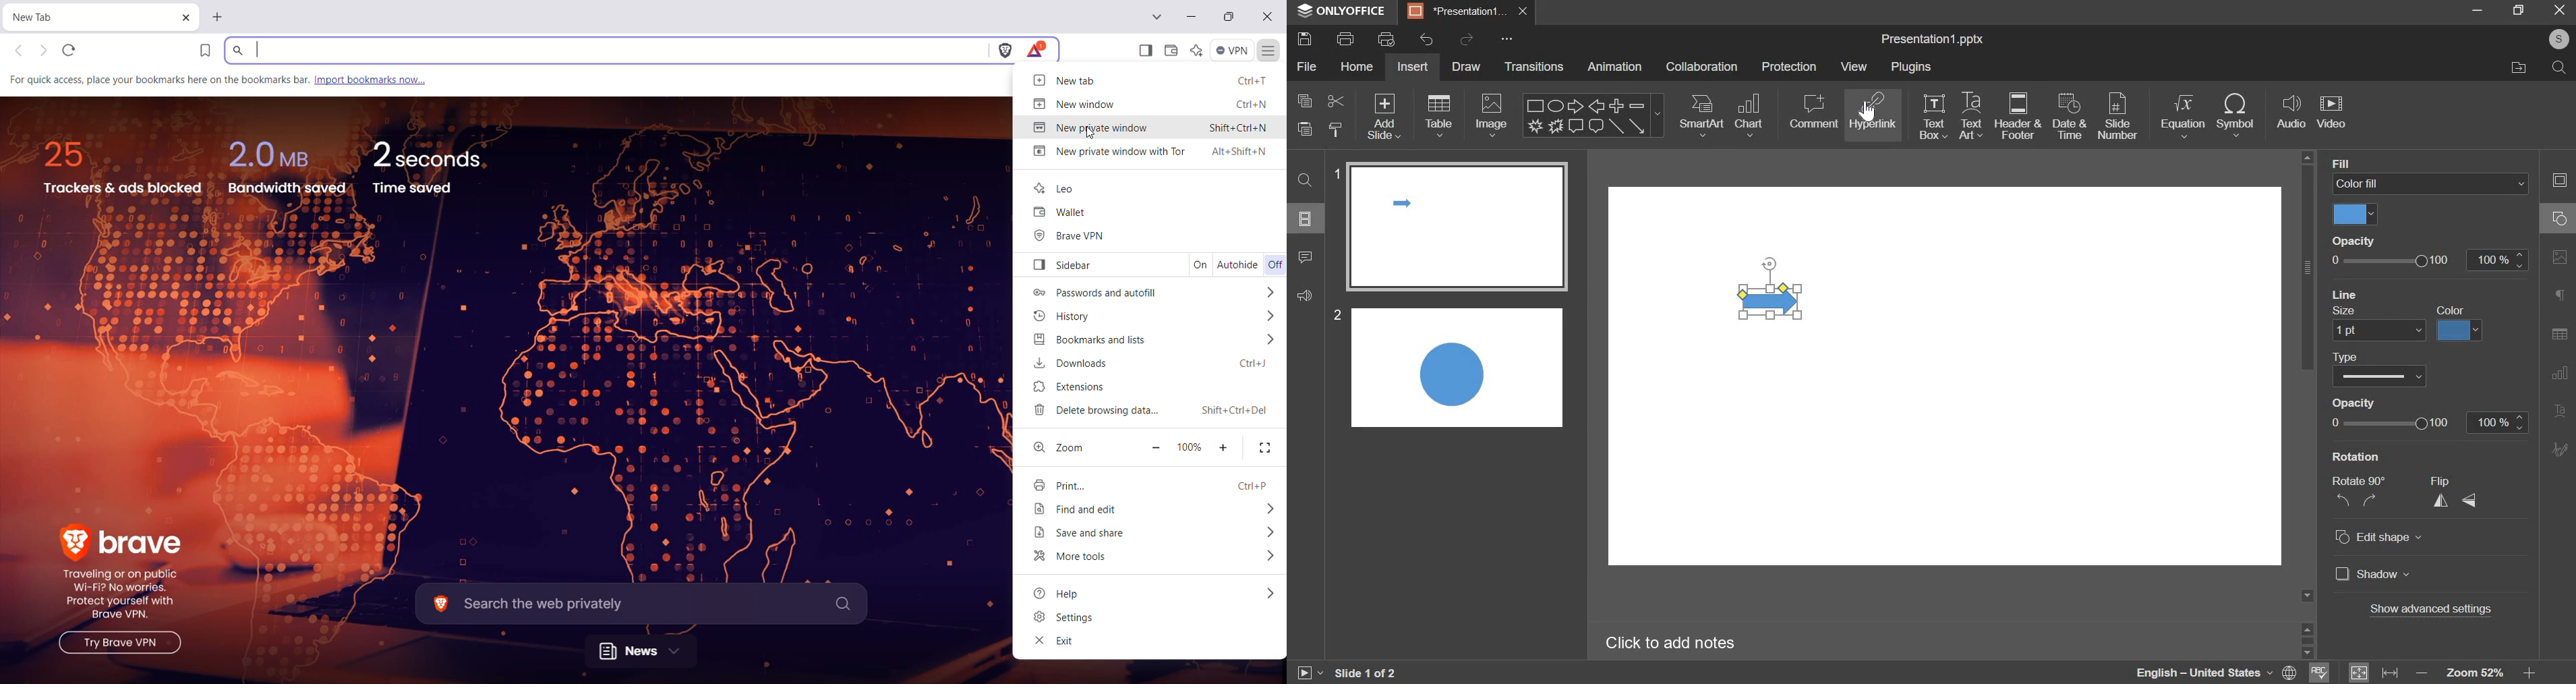  What do you see at coordinates (2345, 311) in the screenshot?
I see `Size` at bounding box center [2345, 311].